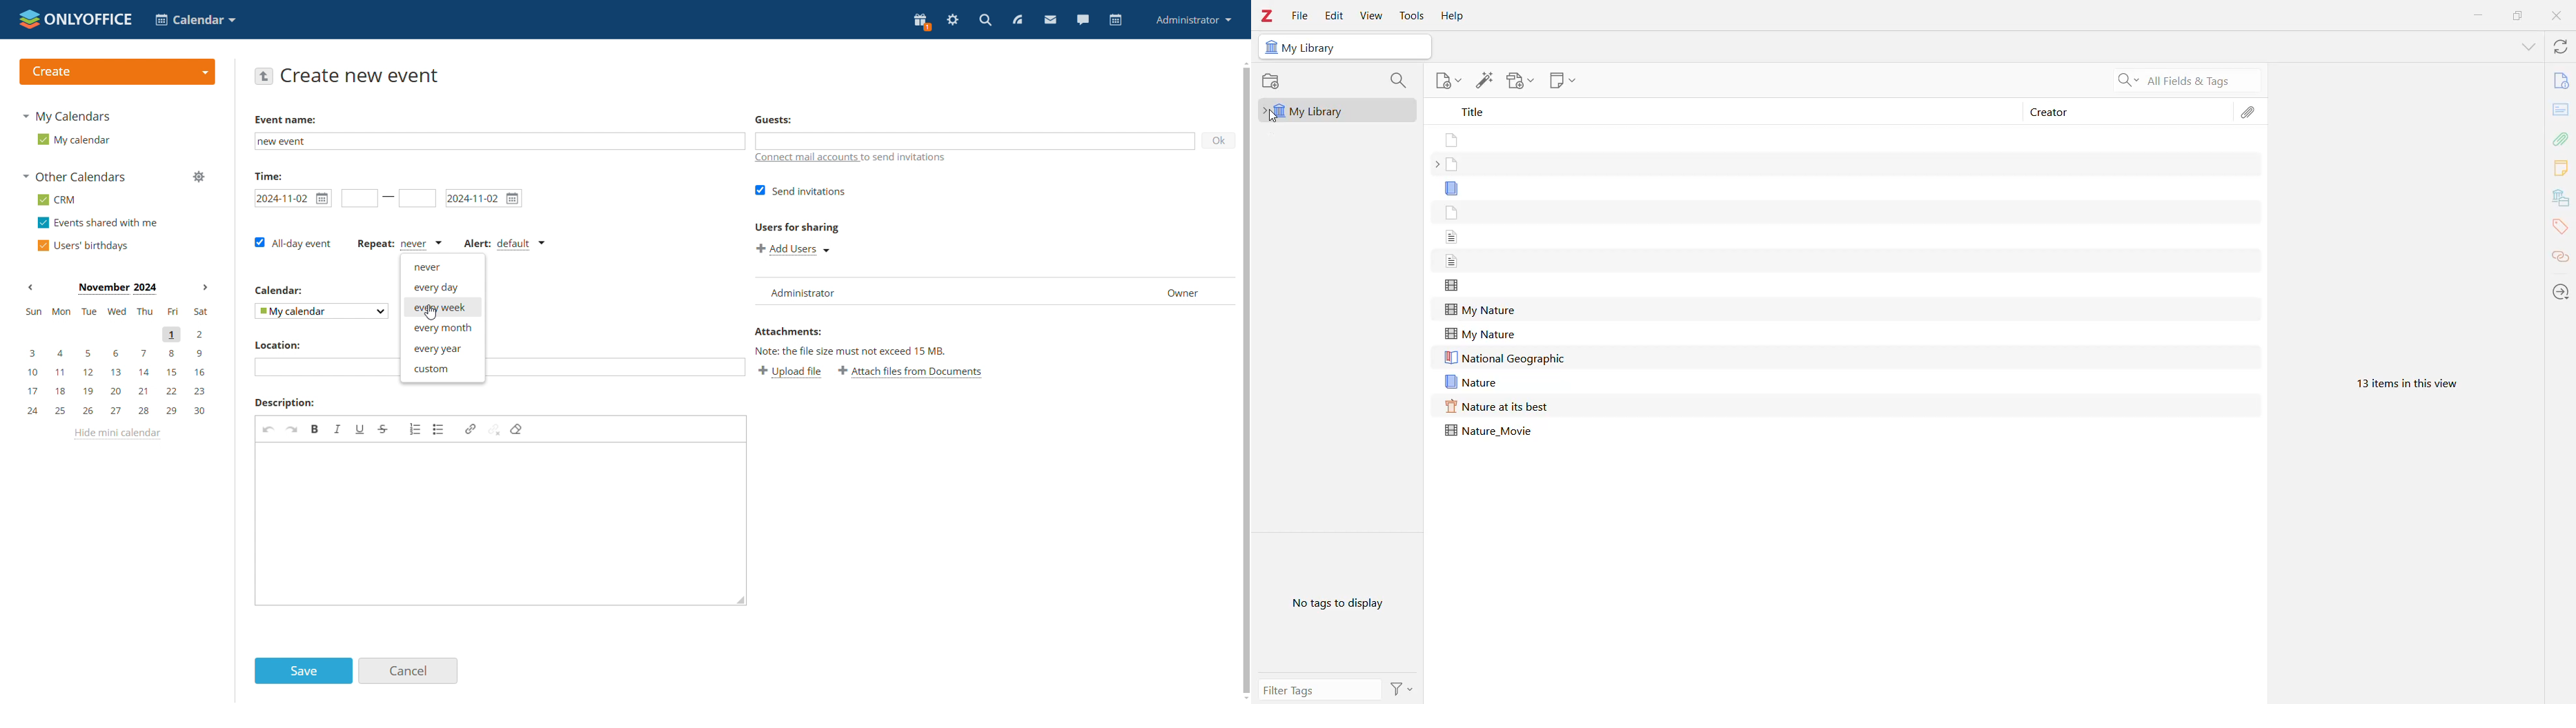  What do you see at coordinates (1458, 164) in the screenshot?
I see `Without title file` at bounding box center [1458, 164].